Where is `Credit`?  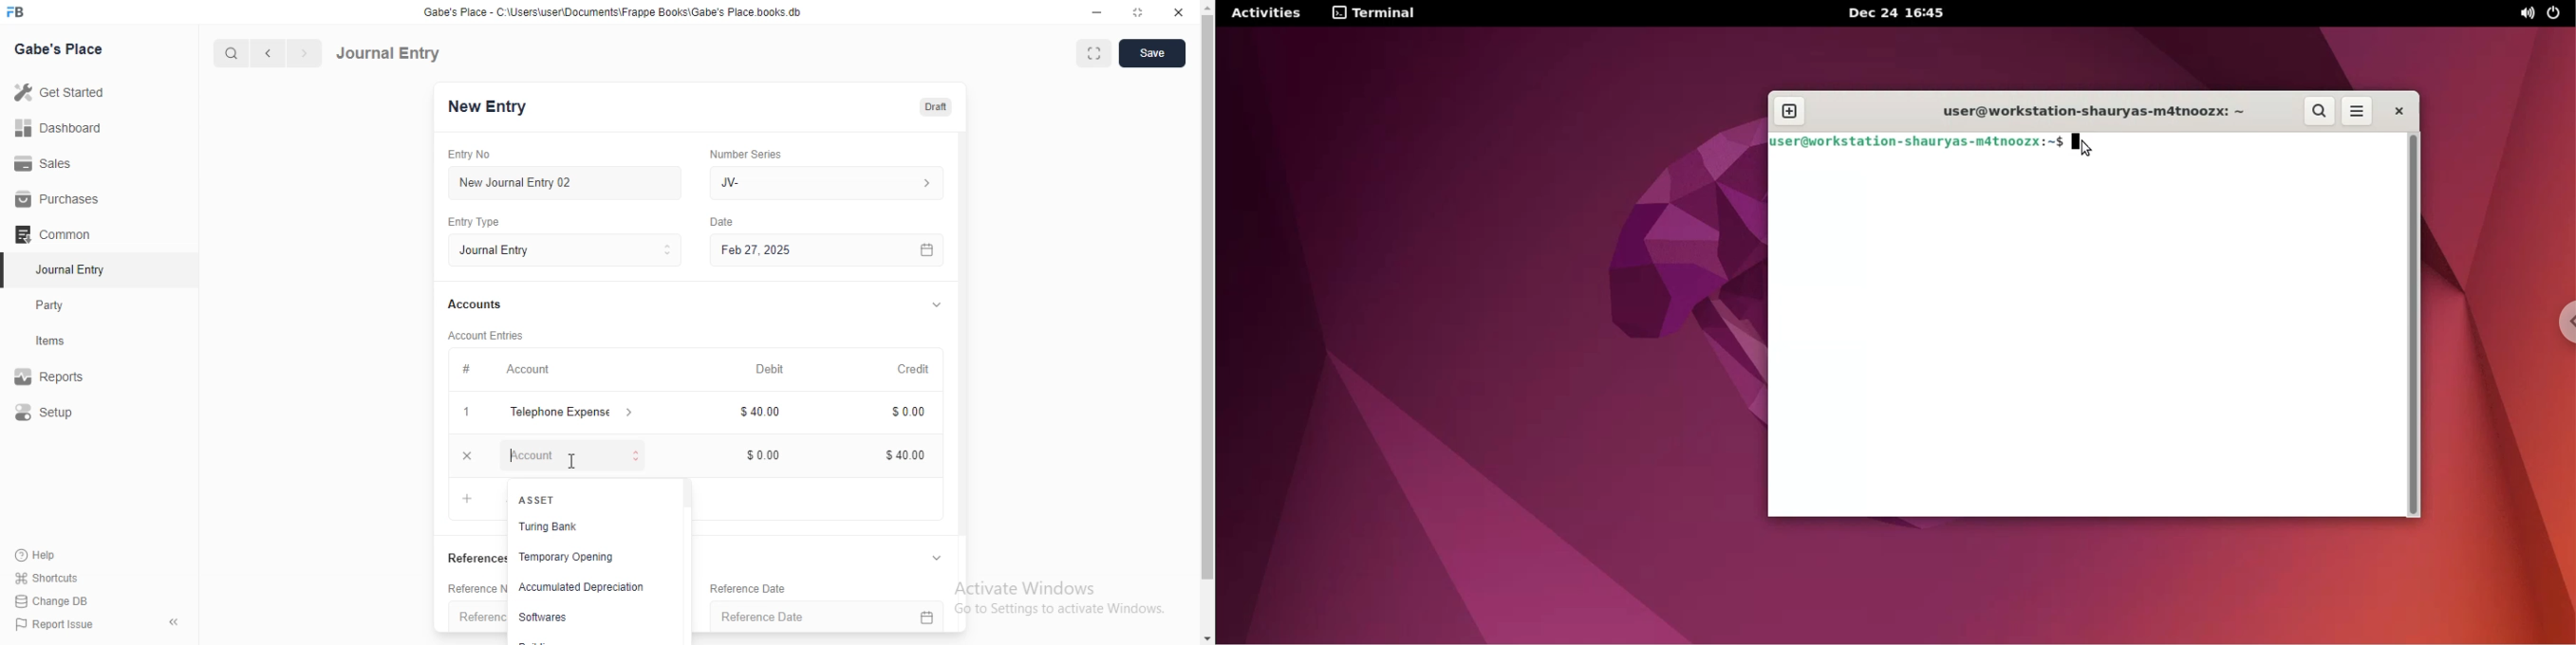 Credit is located at coordinates (922, 370).